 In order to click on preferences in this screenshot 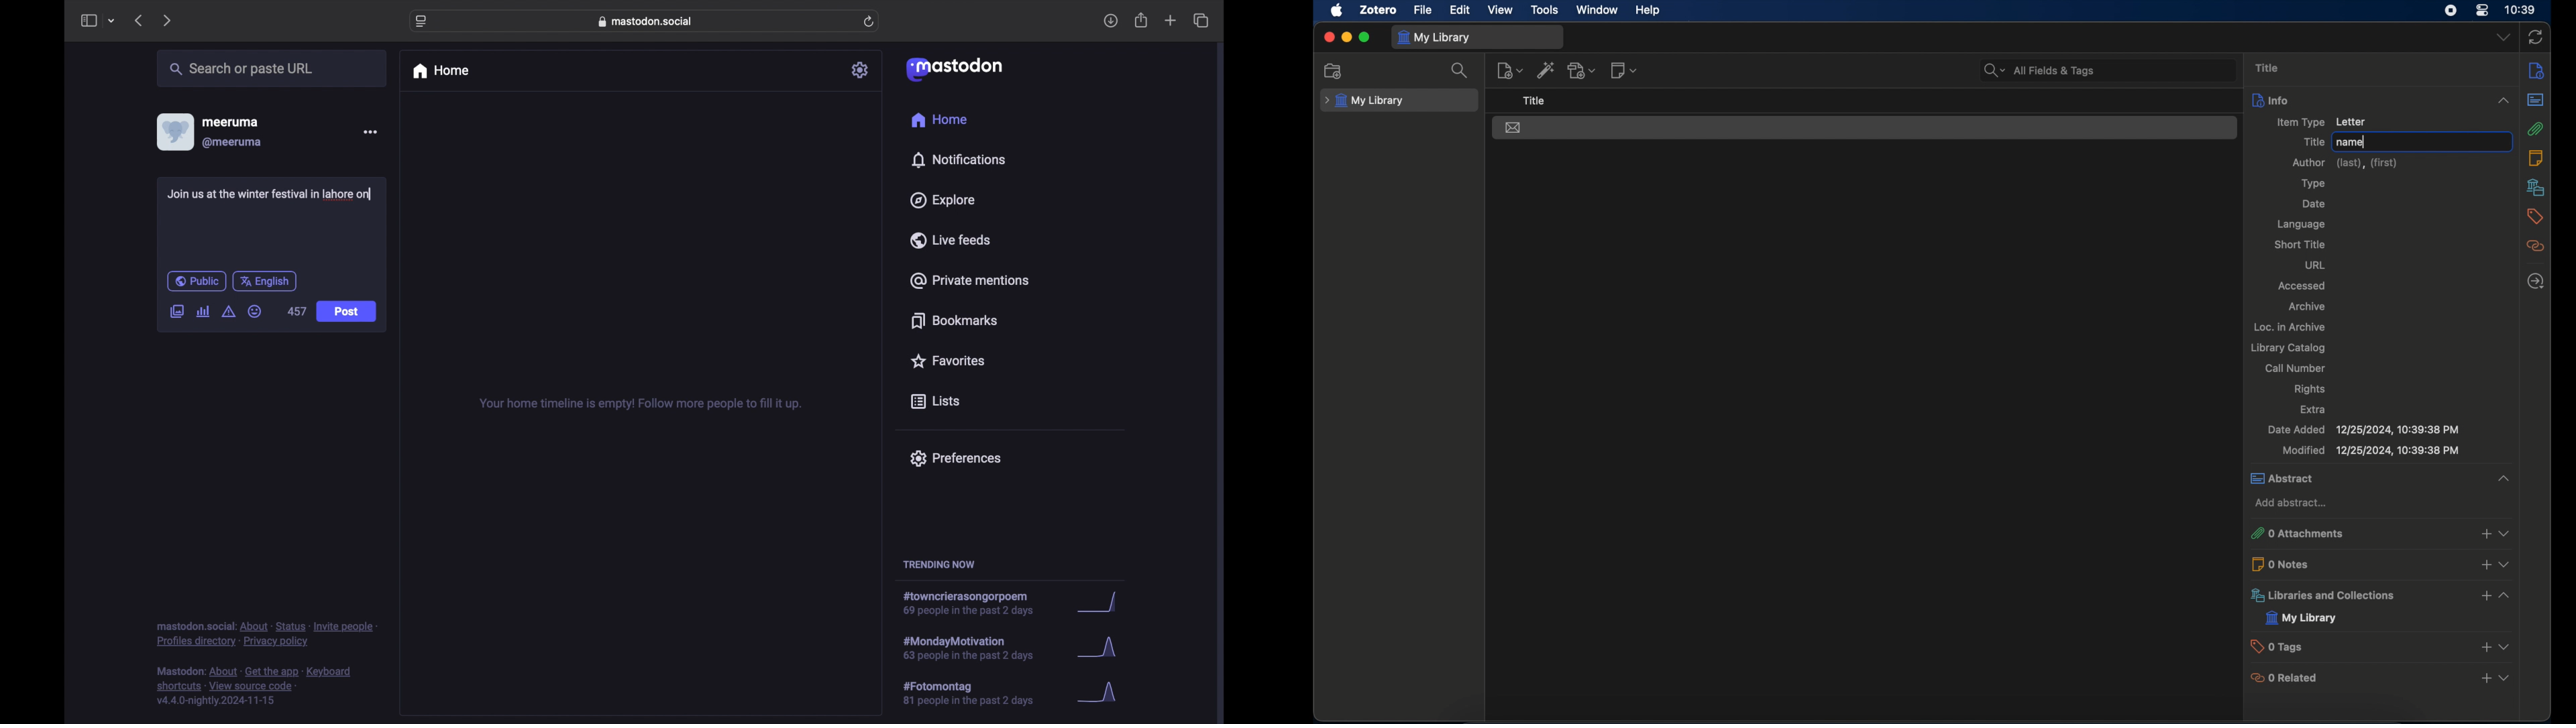, I will do `click(955, 457)`.